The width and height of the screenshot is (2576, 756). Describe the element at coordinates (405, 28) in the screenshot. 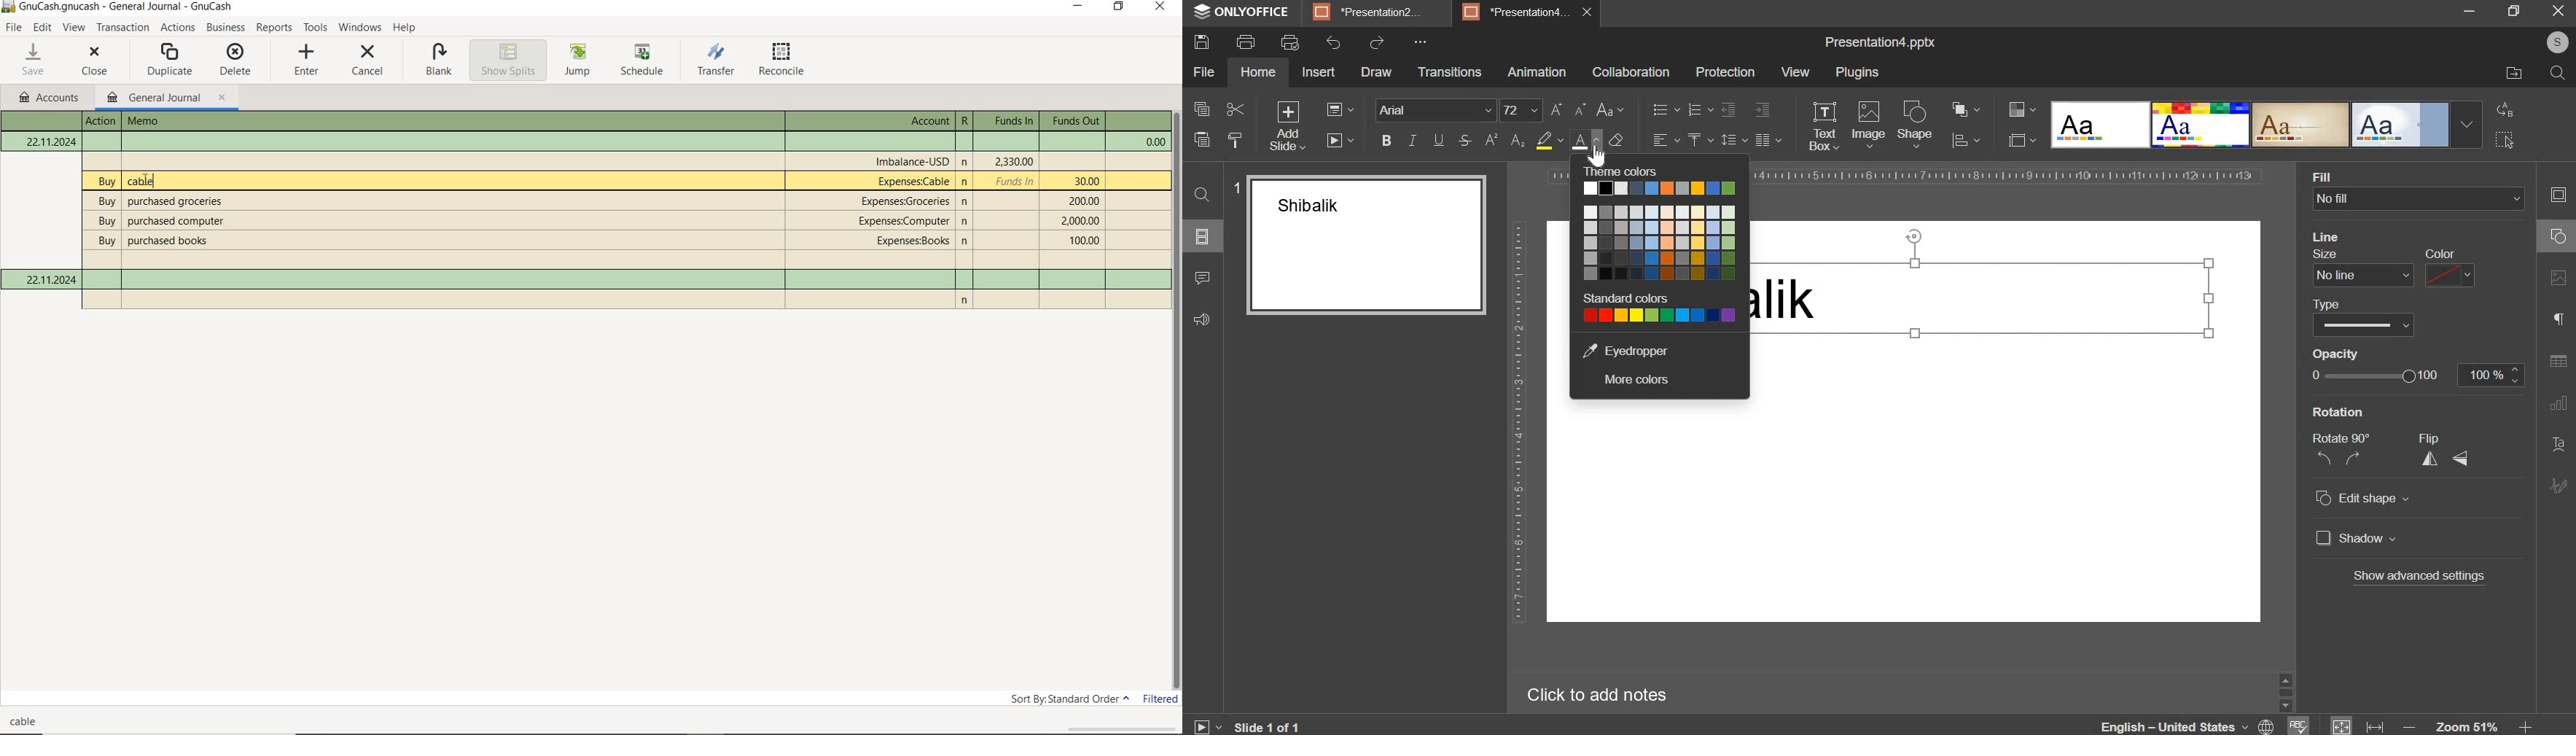

I see `HELP` at that location.